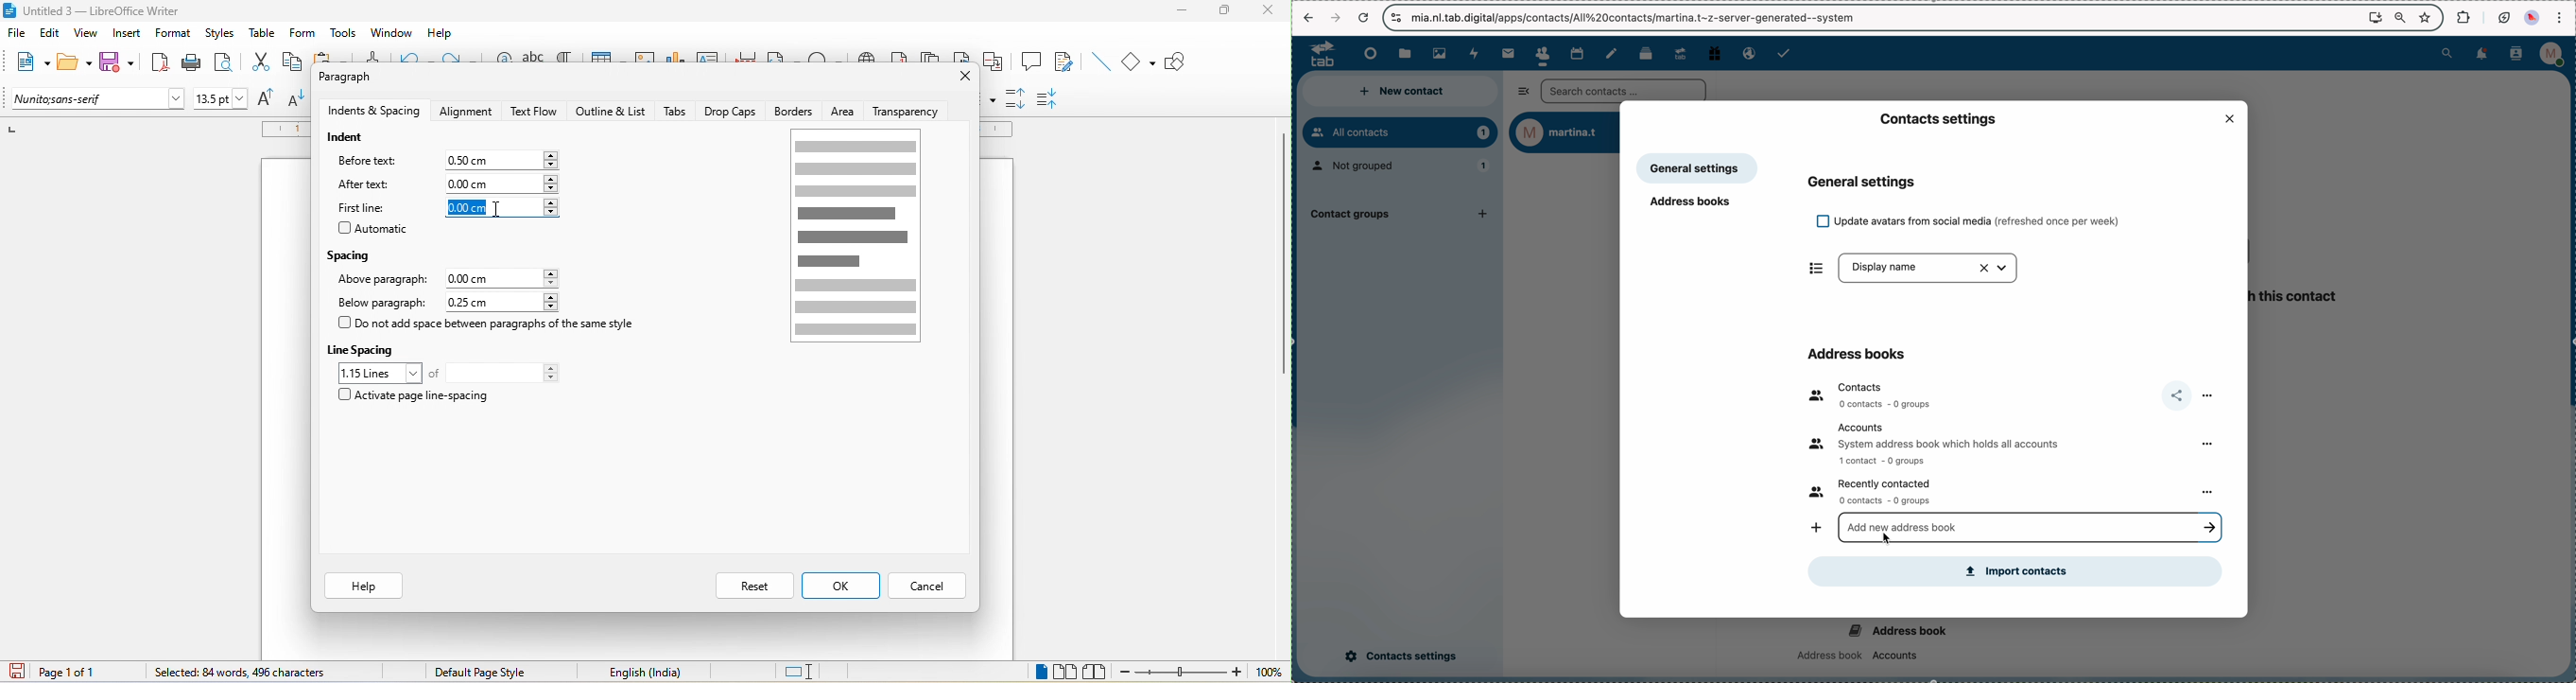 The width and height of the screenshot is (2576, 700). Describe the element at coordinates (1395, 16) in the screenshot. I see `controls` at that location.